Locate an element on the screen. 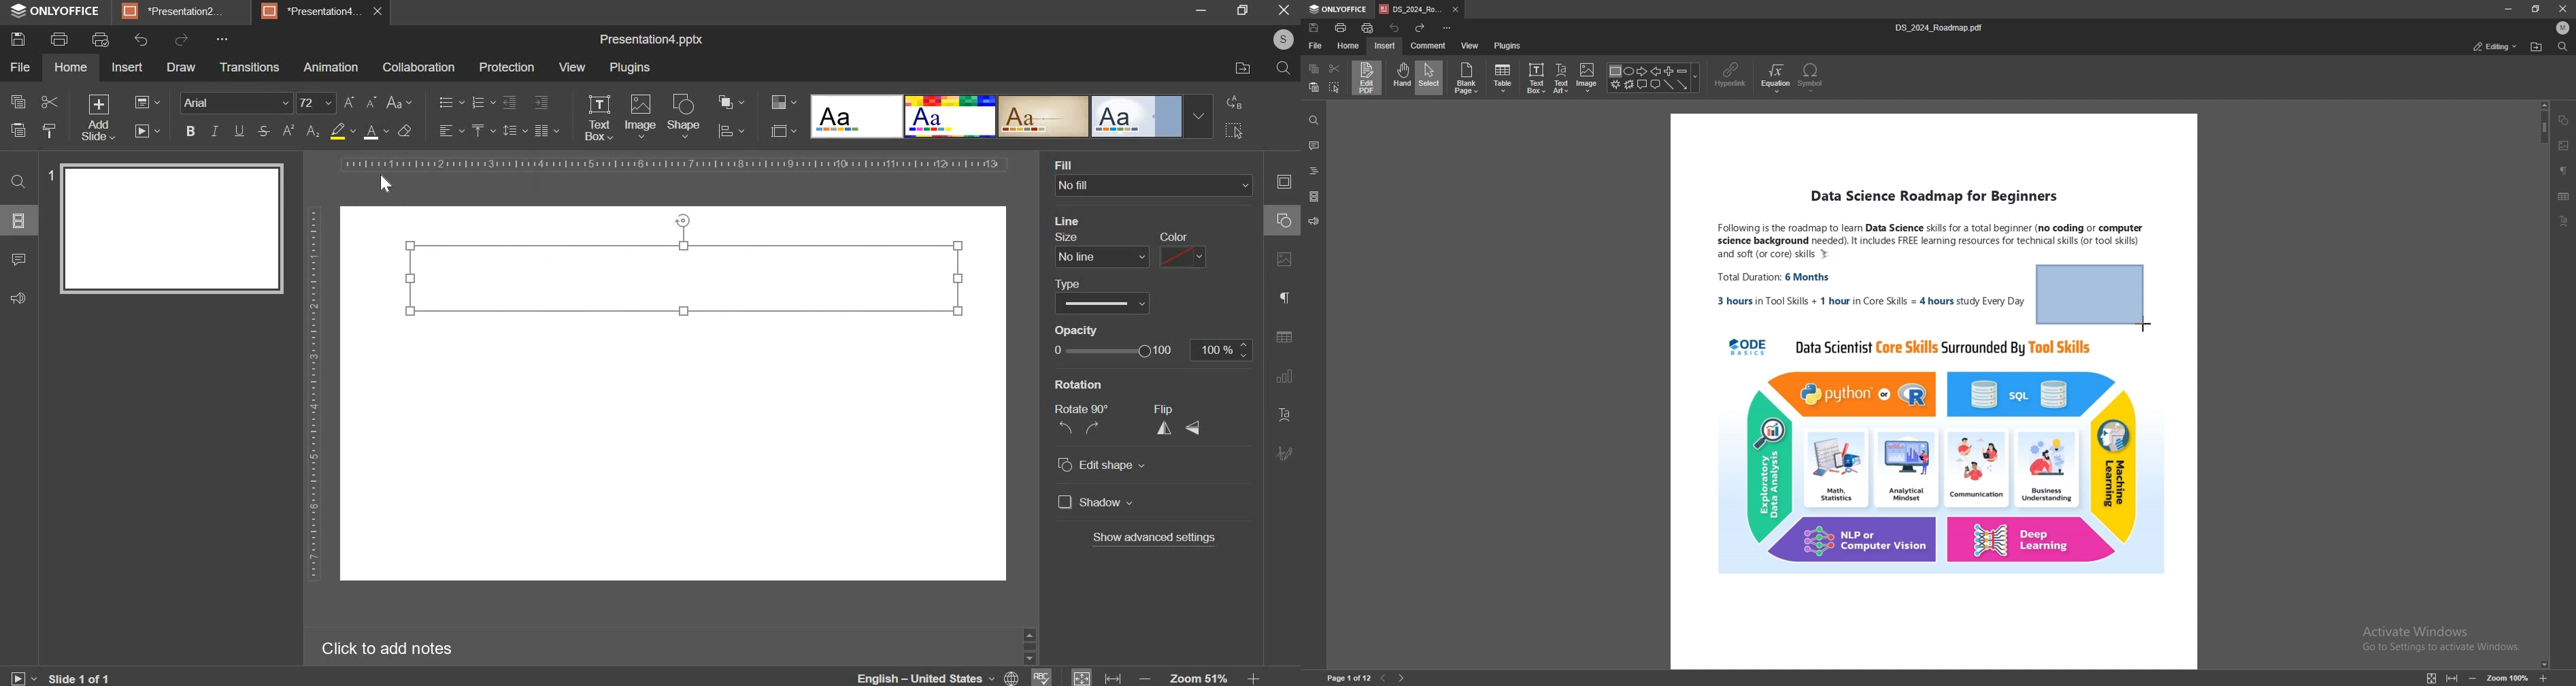 The height and width of the screenshot is (700, 2576). Slide 1 of 1 is located at coordinates (85, 676).